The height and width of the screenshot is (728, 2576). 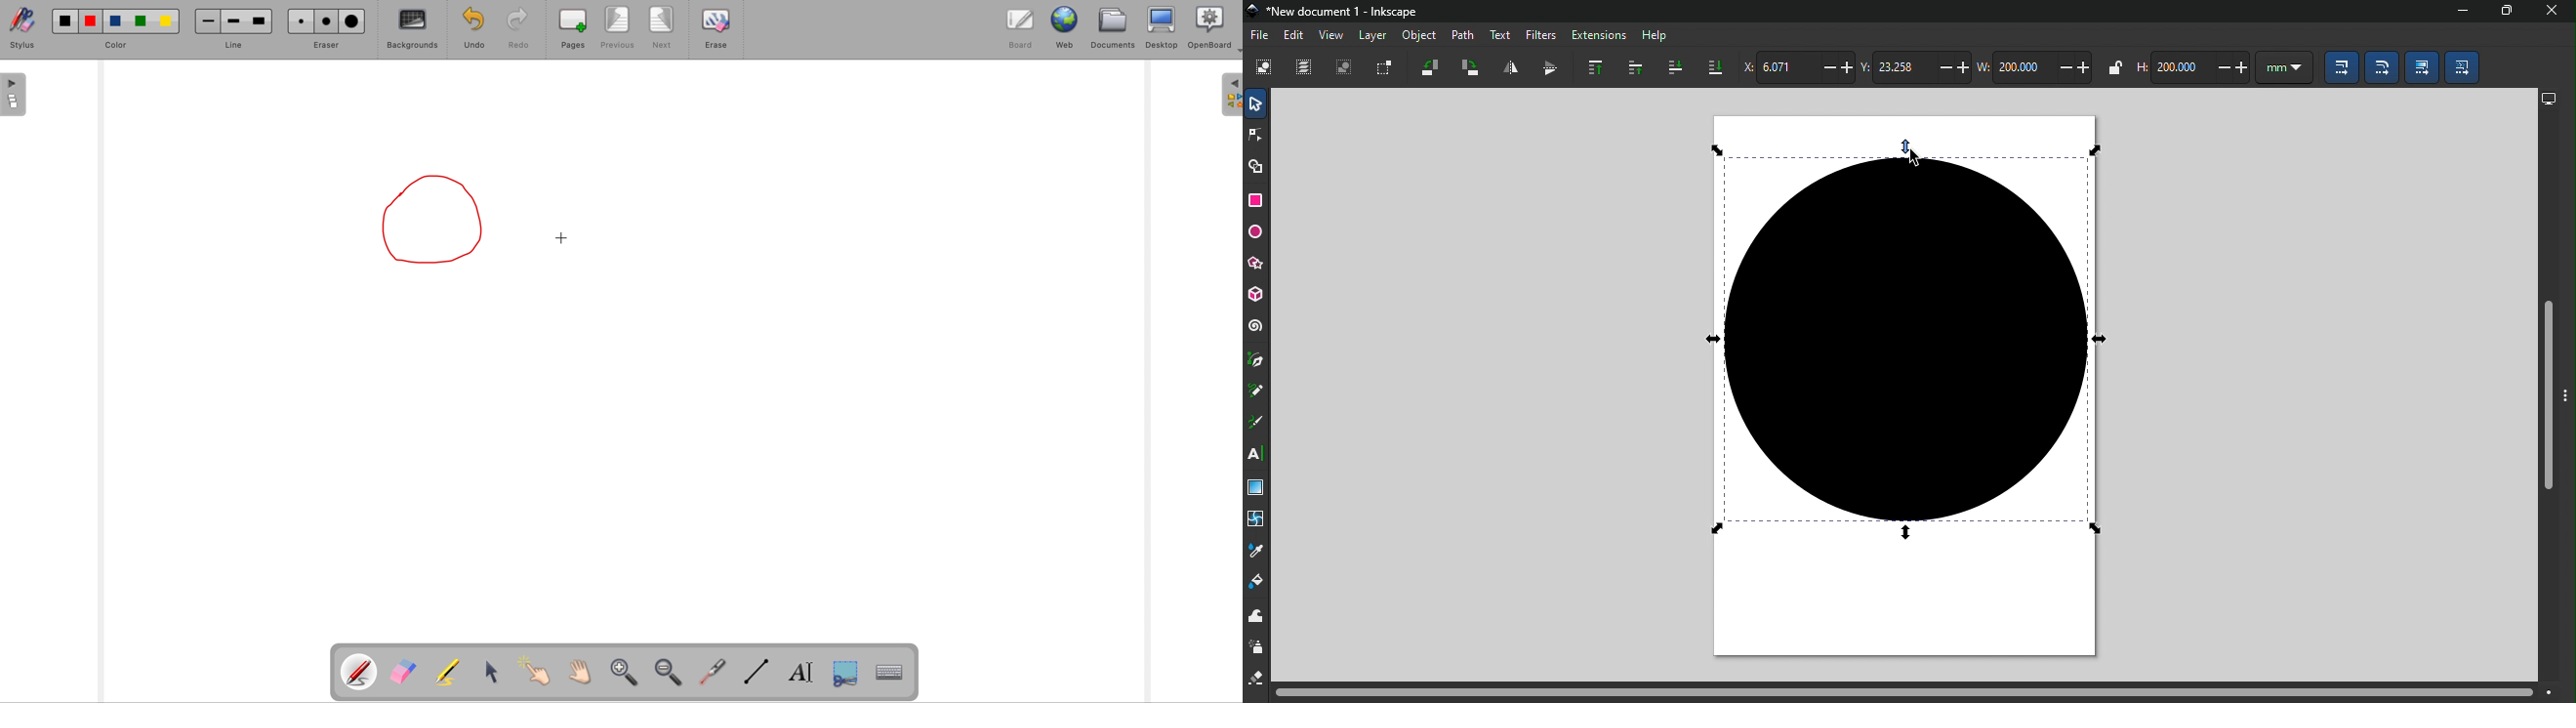 I want to click on dropper tool, so click(x=1257, y=554).